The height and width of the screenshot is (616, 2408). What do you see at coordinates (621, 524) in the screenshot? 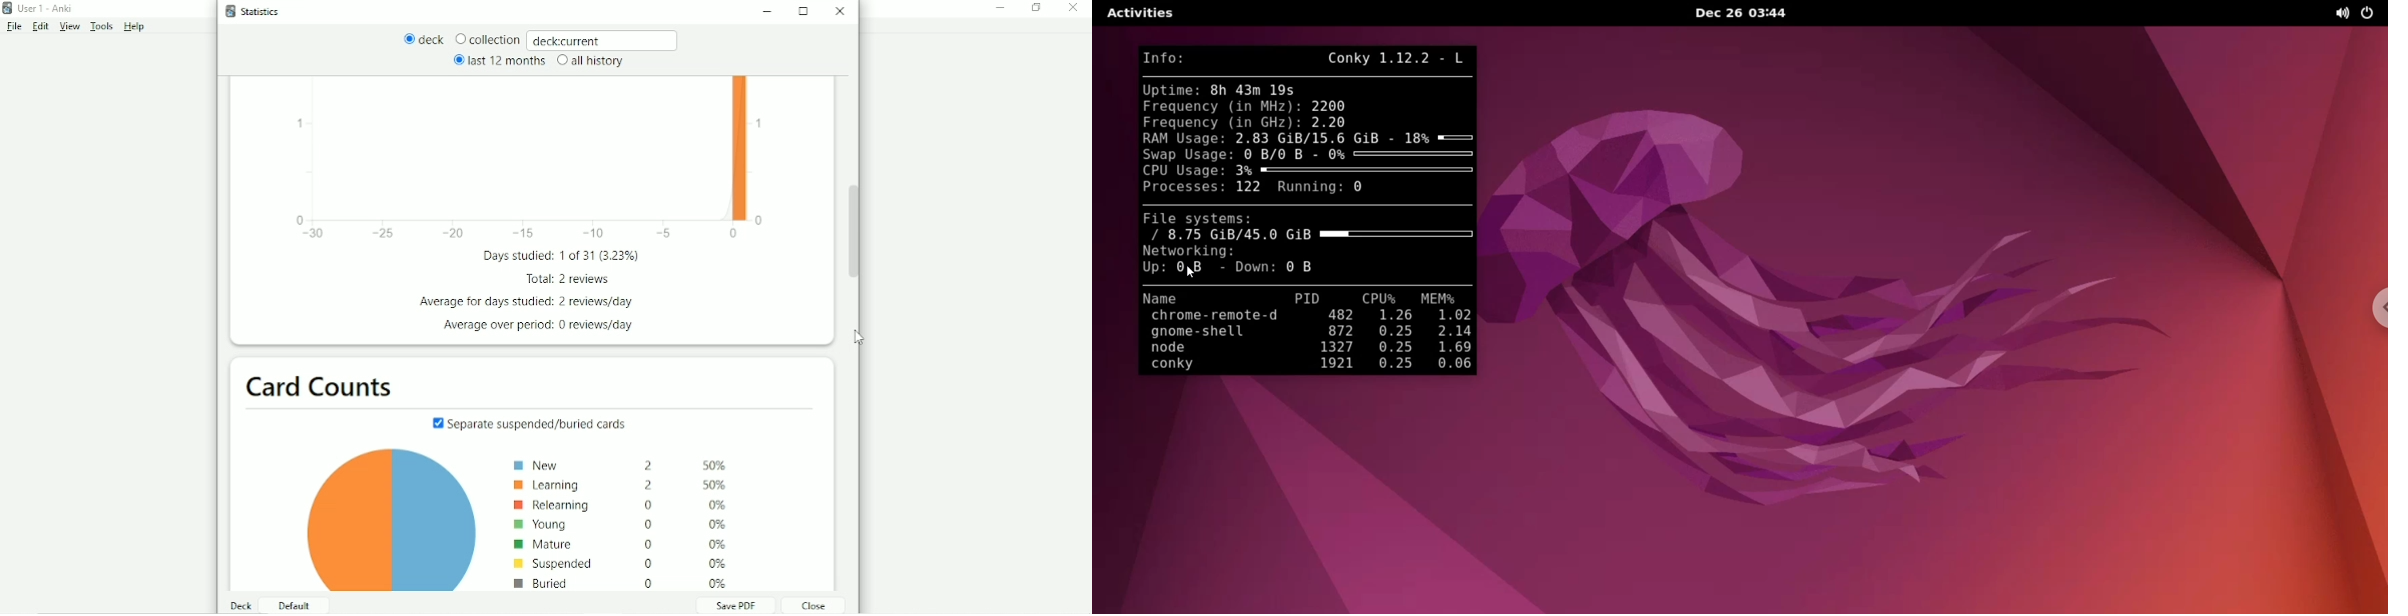
I see `Wm Young 0 0%` at bounding box center [621, 524].